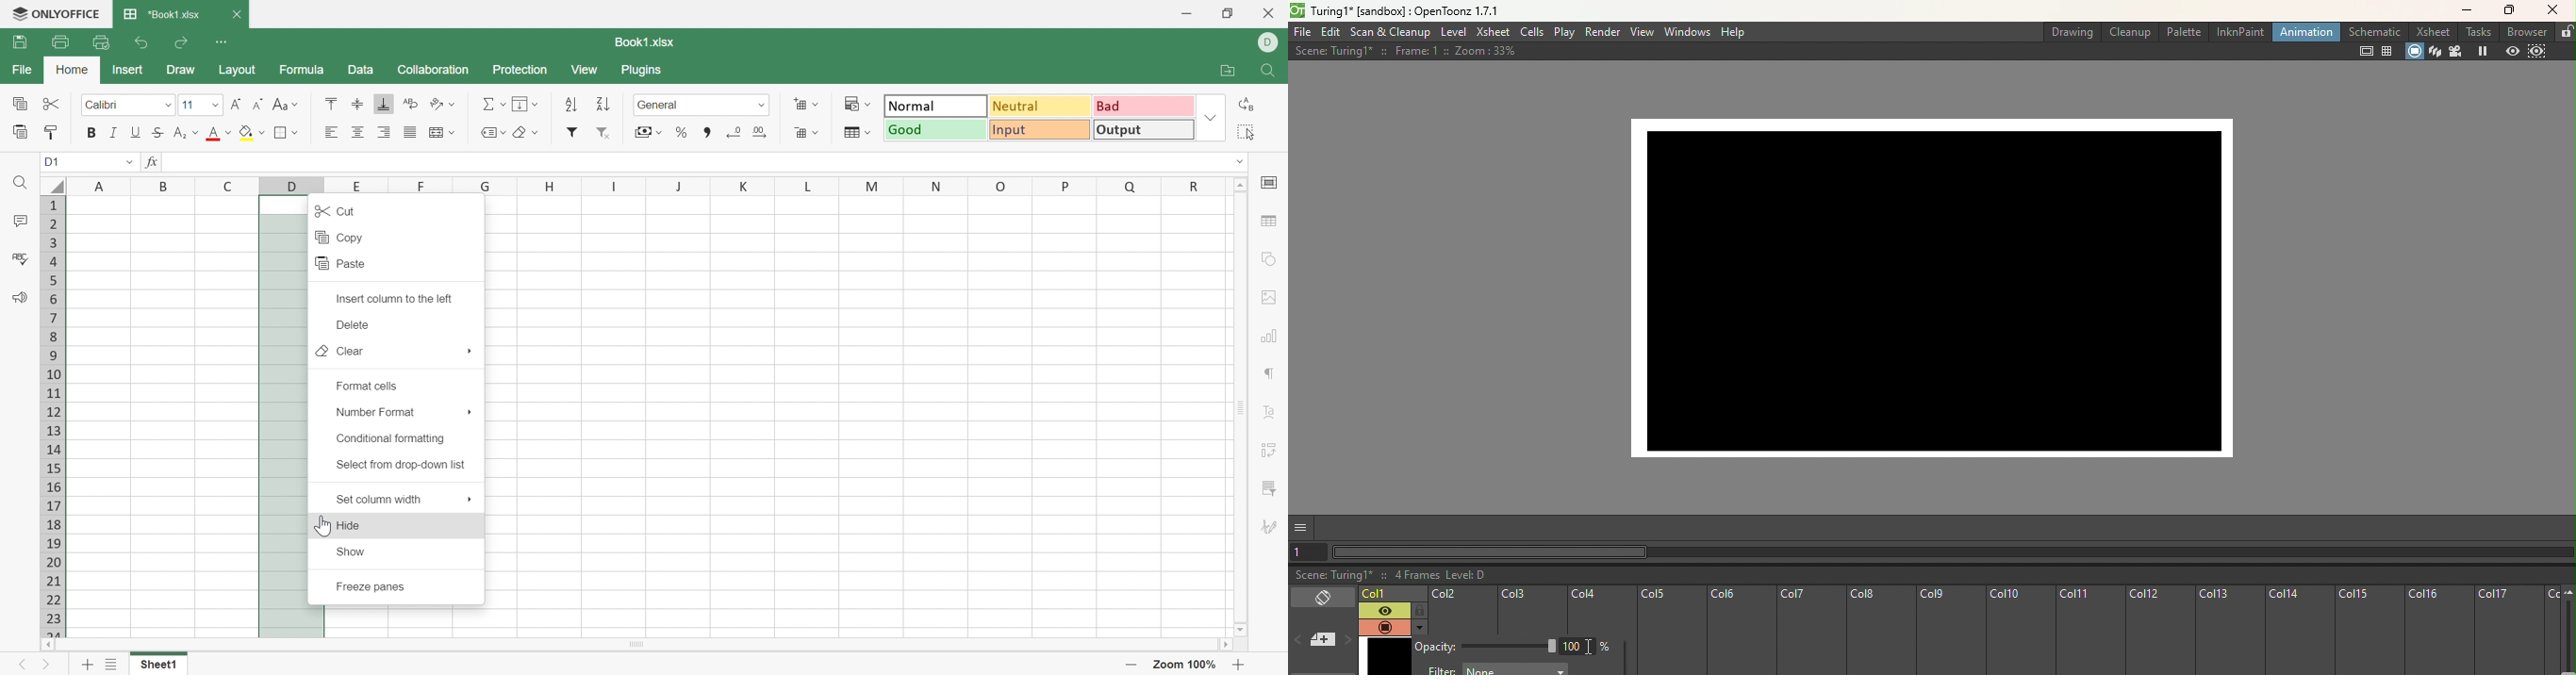 This screenshot has height=700, width=2576. What do you see at coordinates (870, 131) in the screenshot?
I see `Drop Down` at bounding box center [870, 131].